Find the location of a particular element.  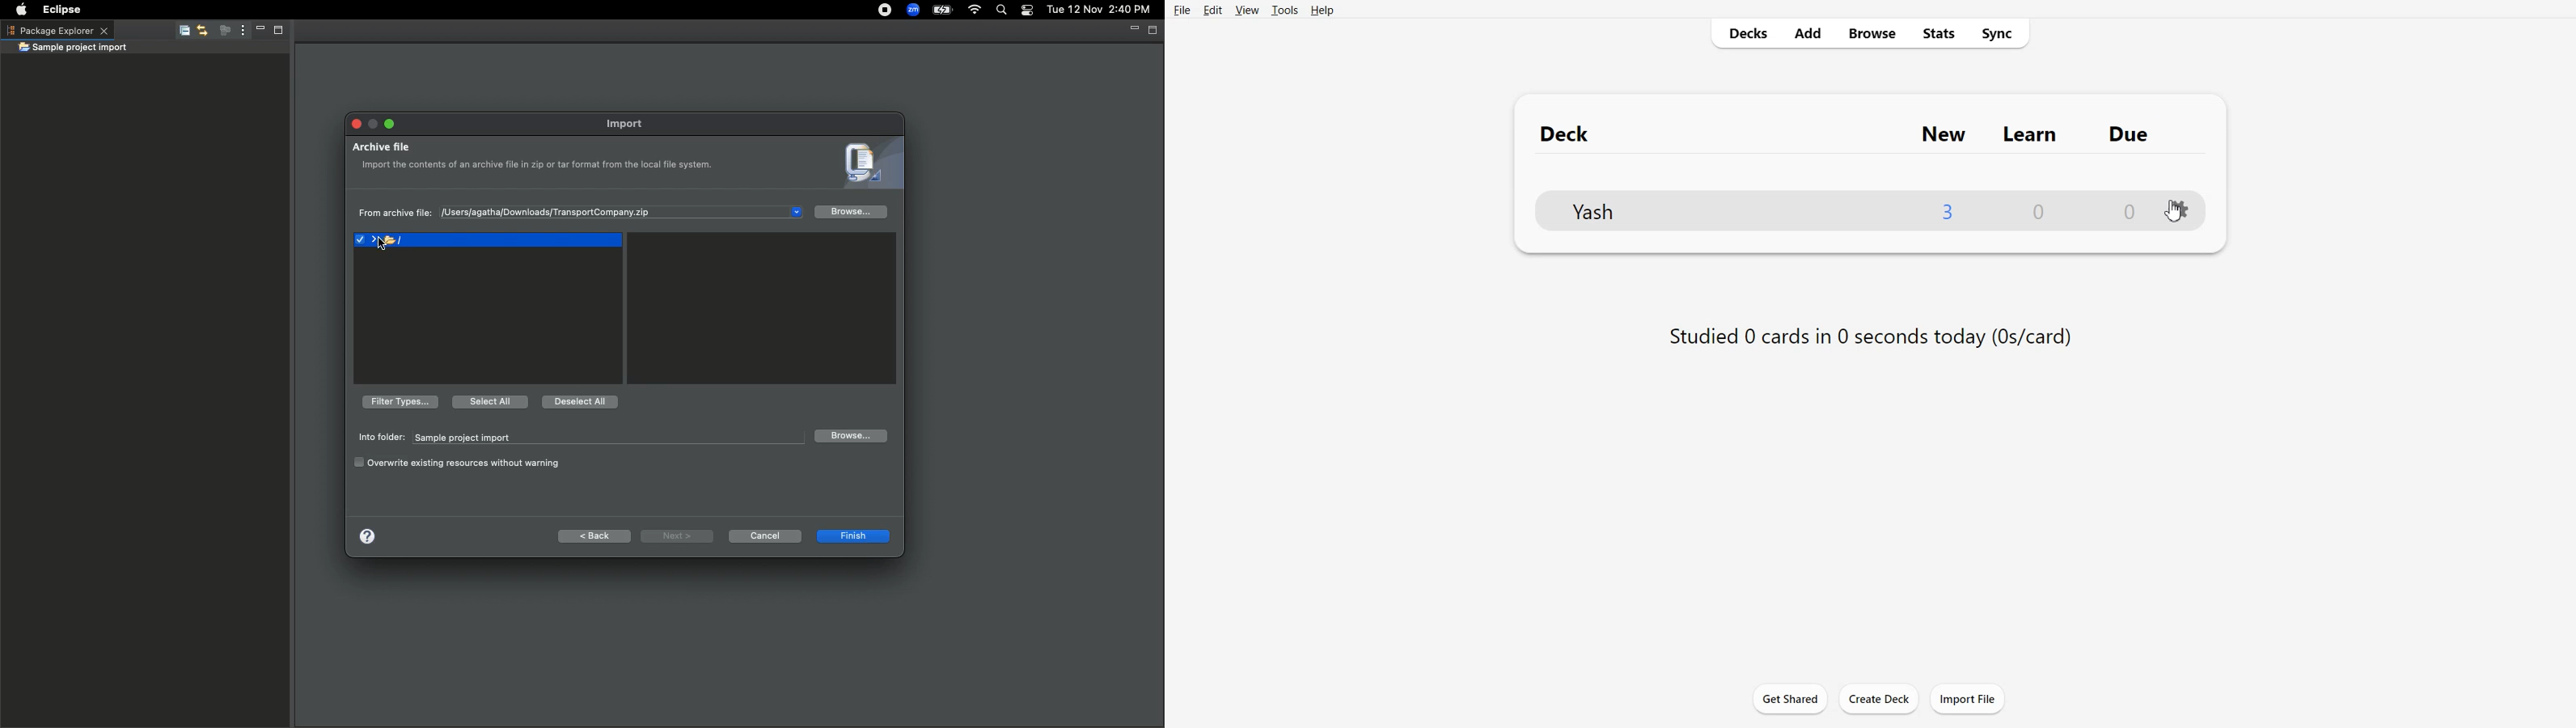

Search is located at coordinates (1000, 11).